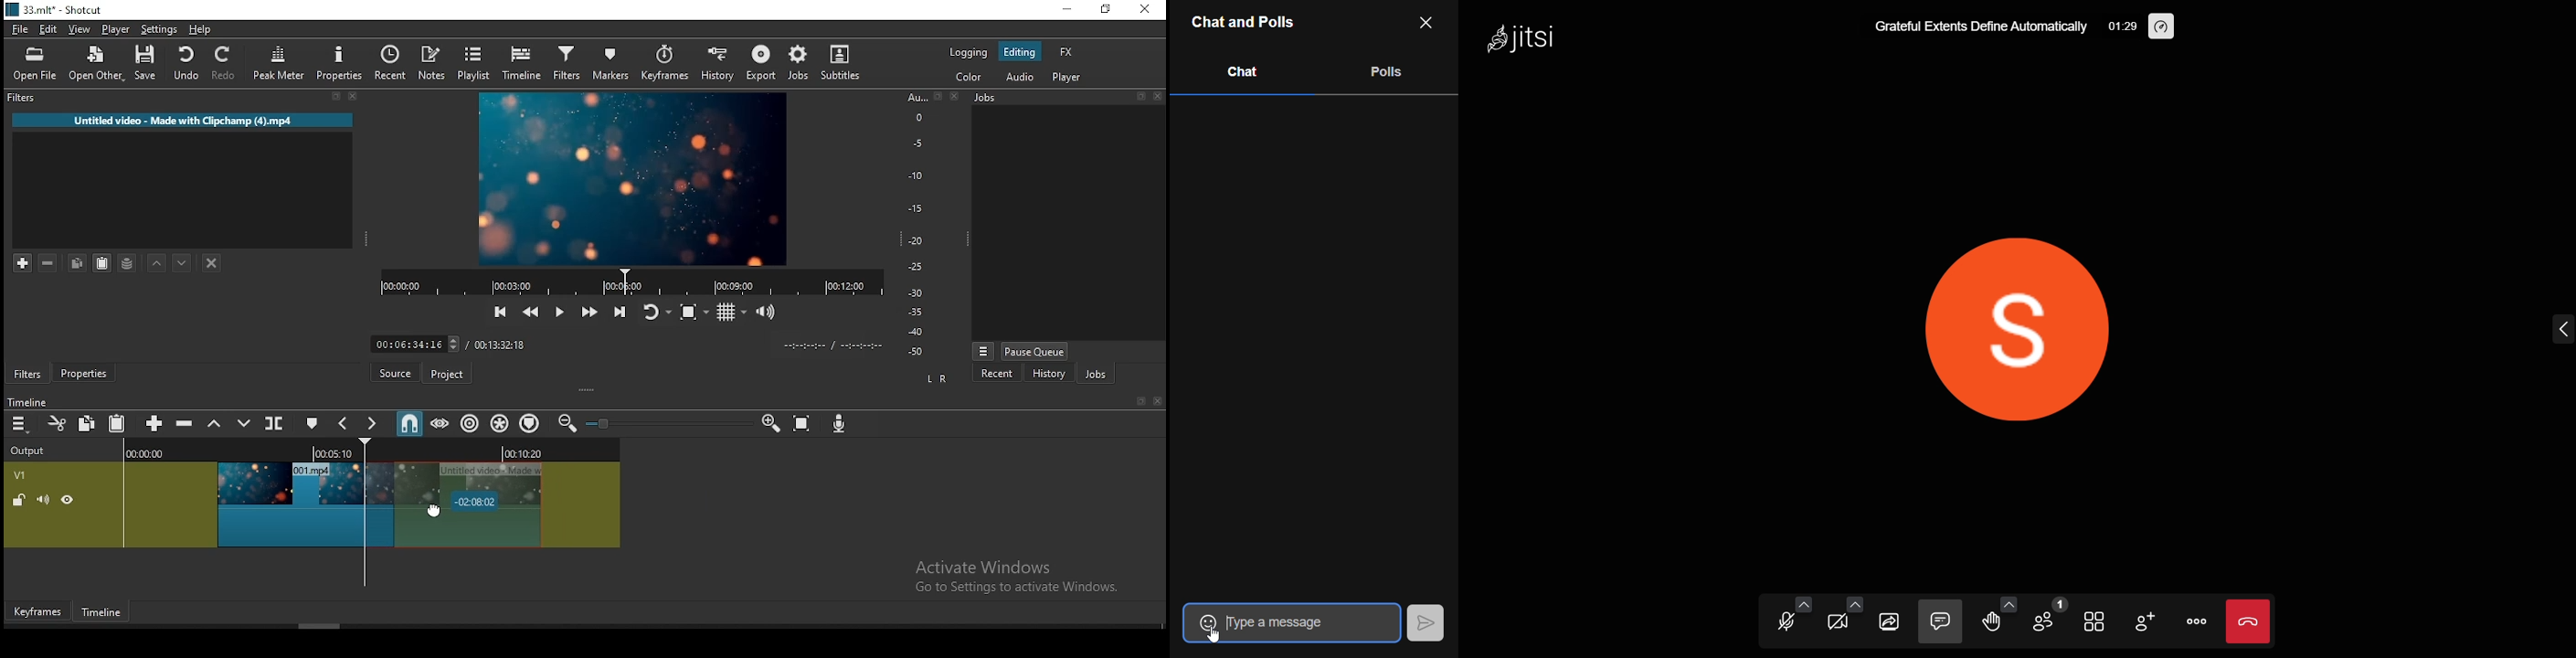  What do you see at coordinates (997, 373) in the screenshot?
I see `recent` at bounding box center [997, 373].